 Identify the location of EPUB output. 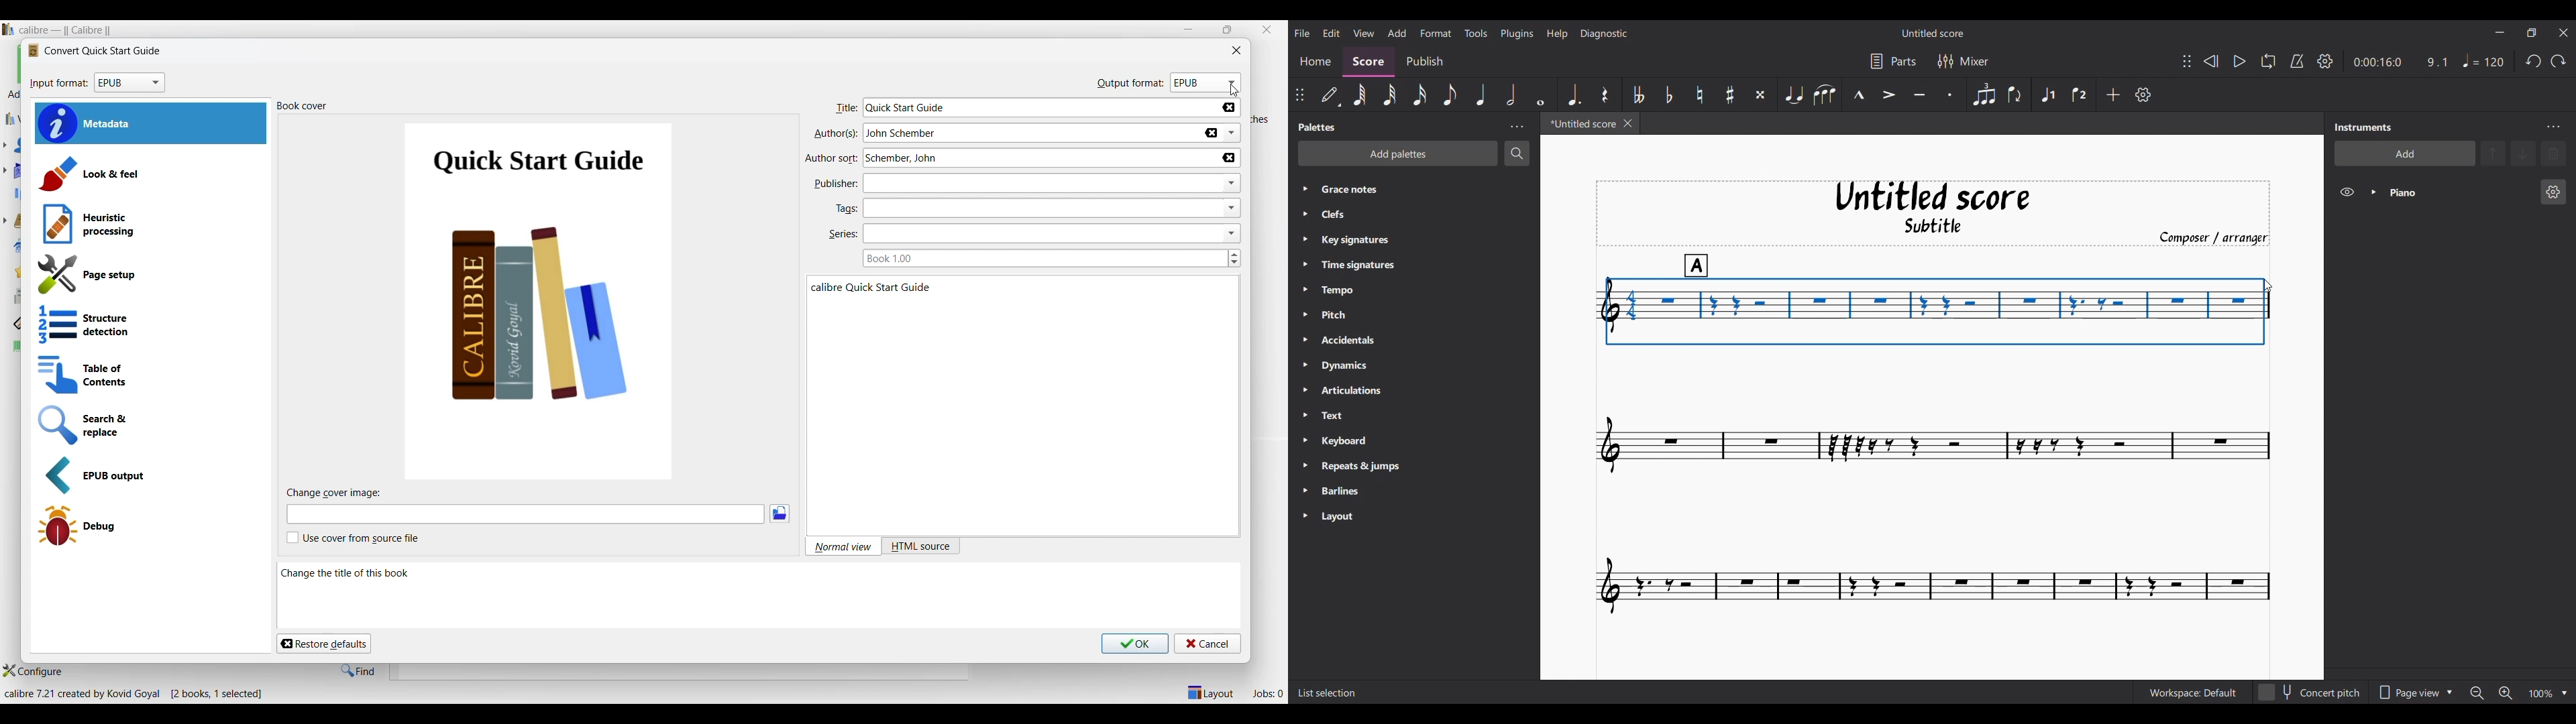
(152, 476).